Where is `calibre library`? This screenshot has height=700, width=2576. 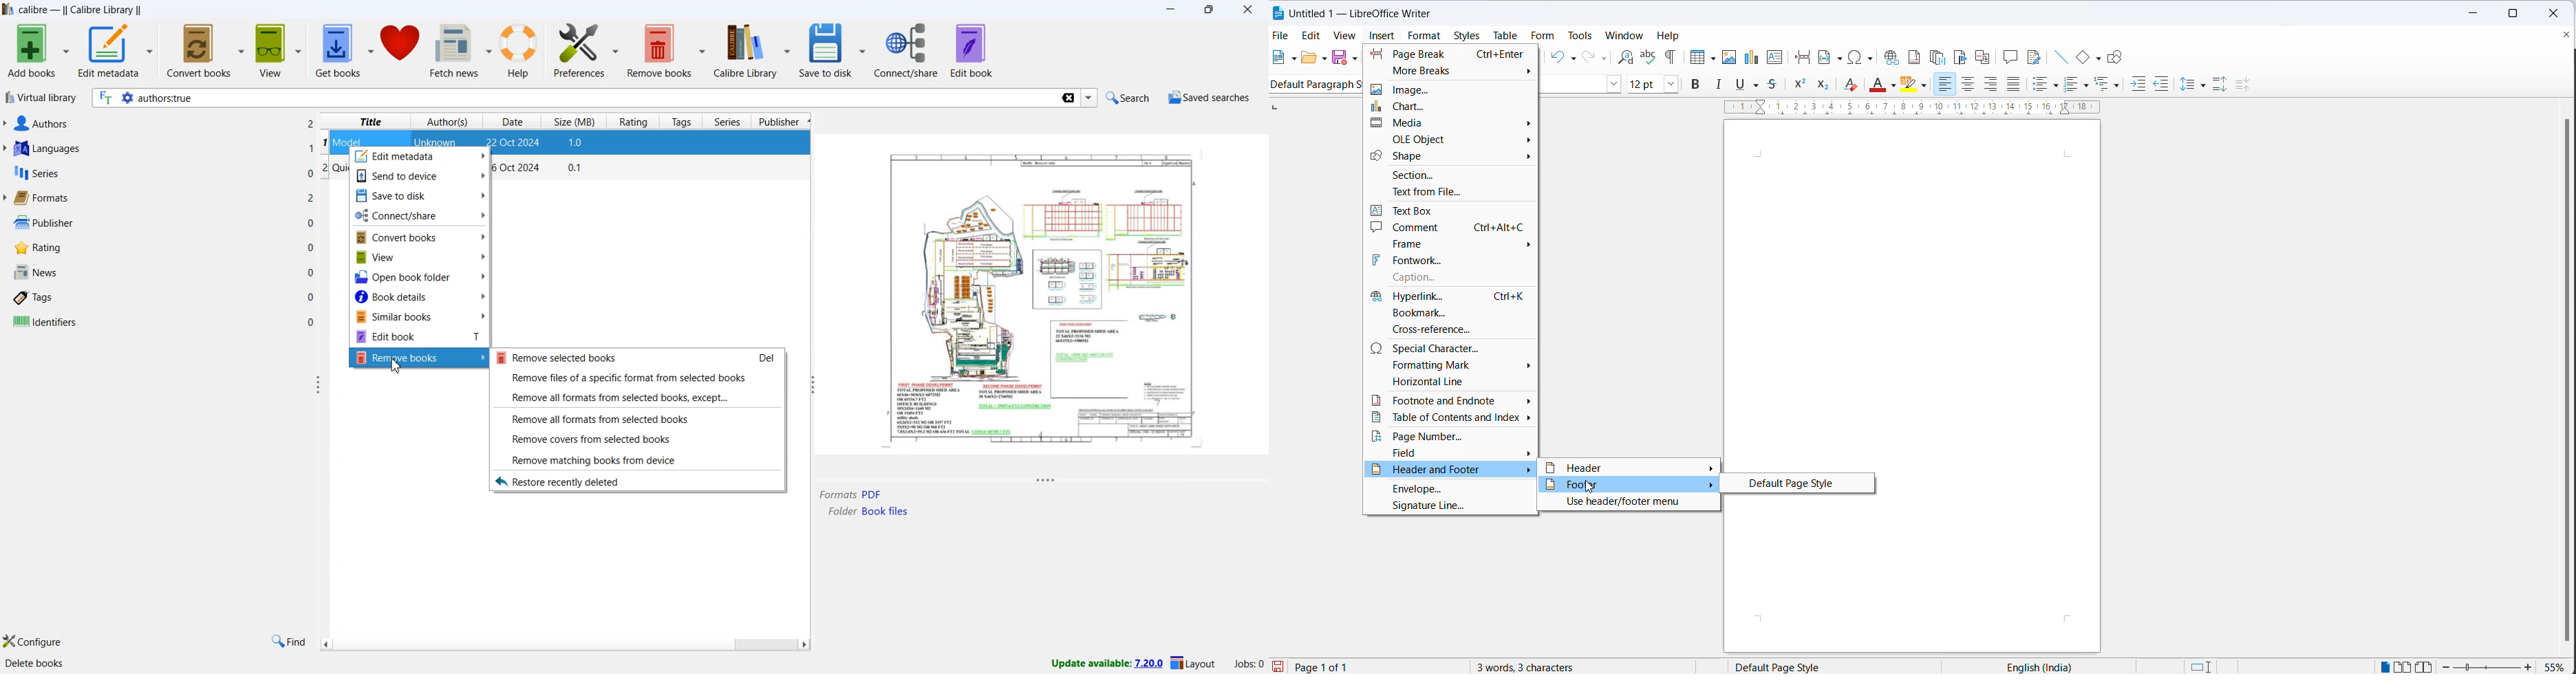
calibre library is located at coordinates (105, 11).